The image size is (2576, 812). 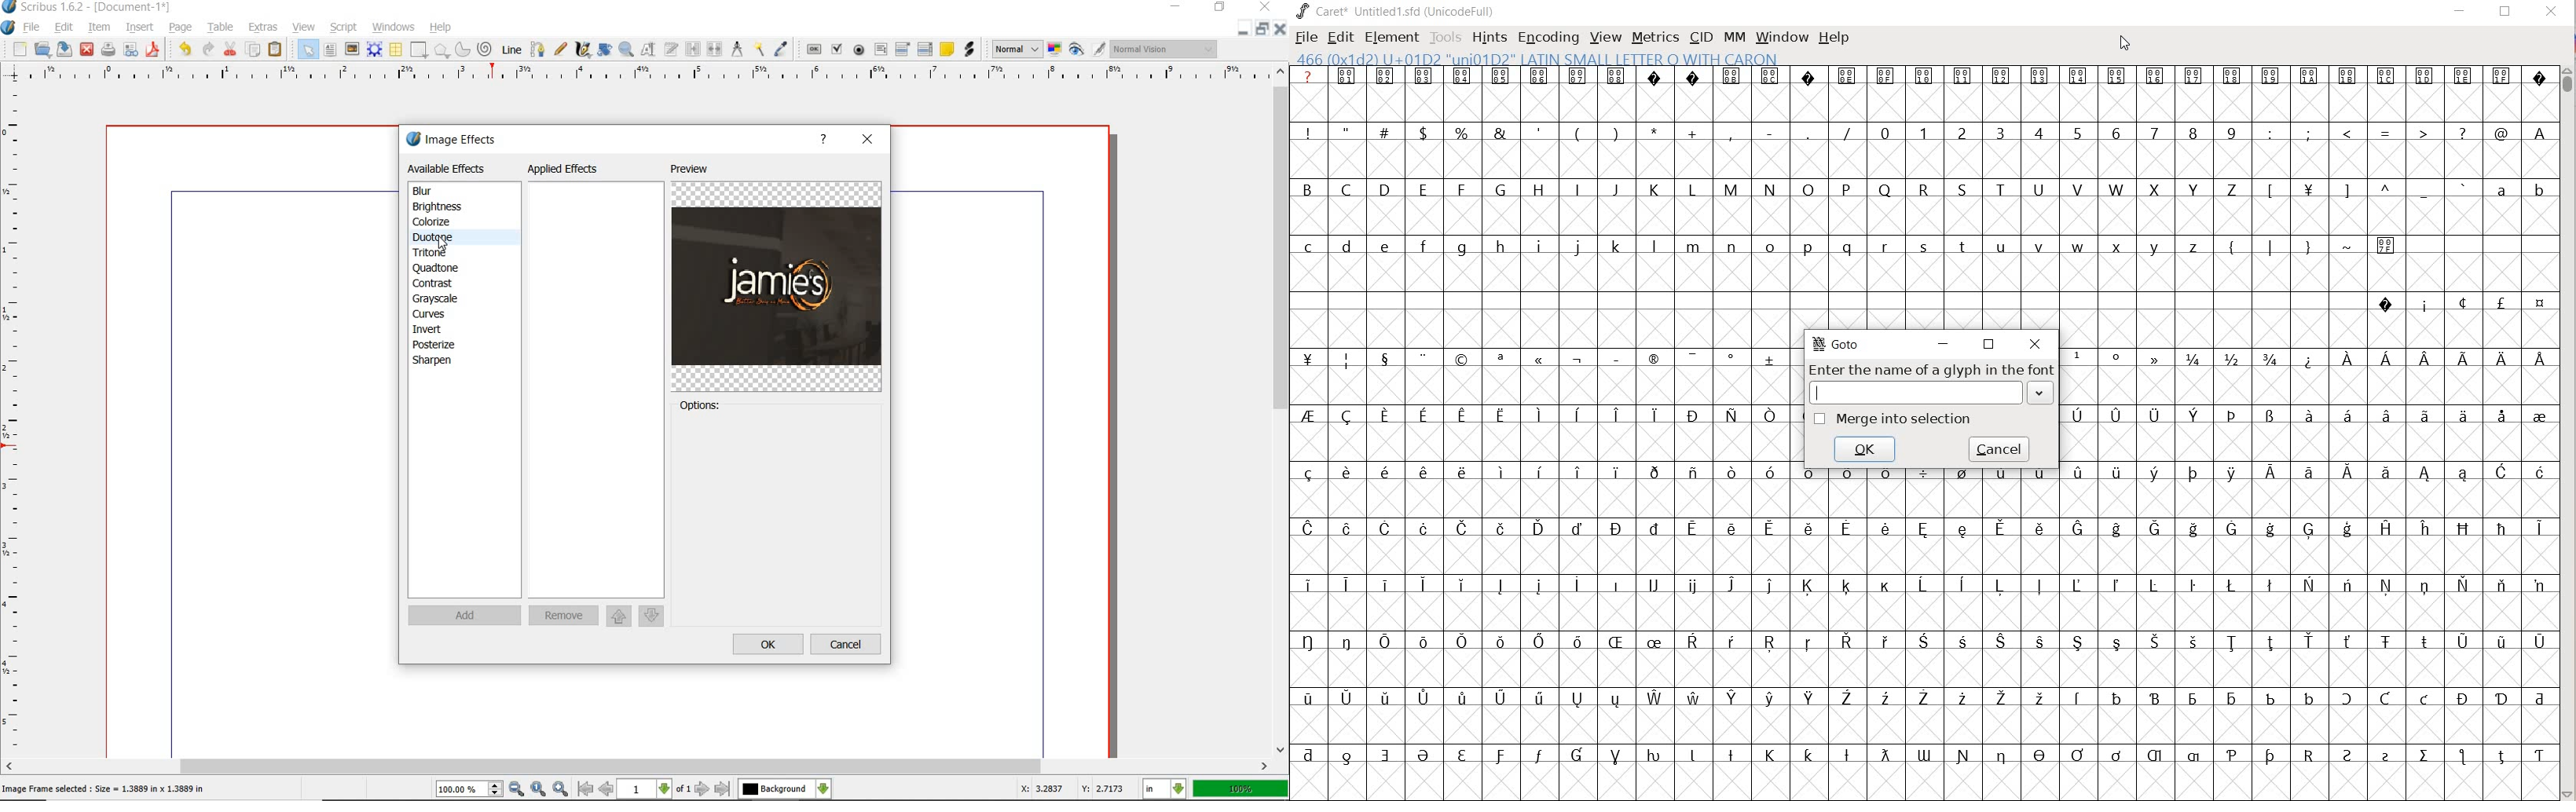 I want to click on copy item properties, so click(x=758, y=49).